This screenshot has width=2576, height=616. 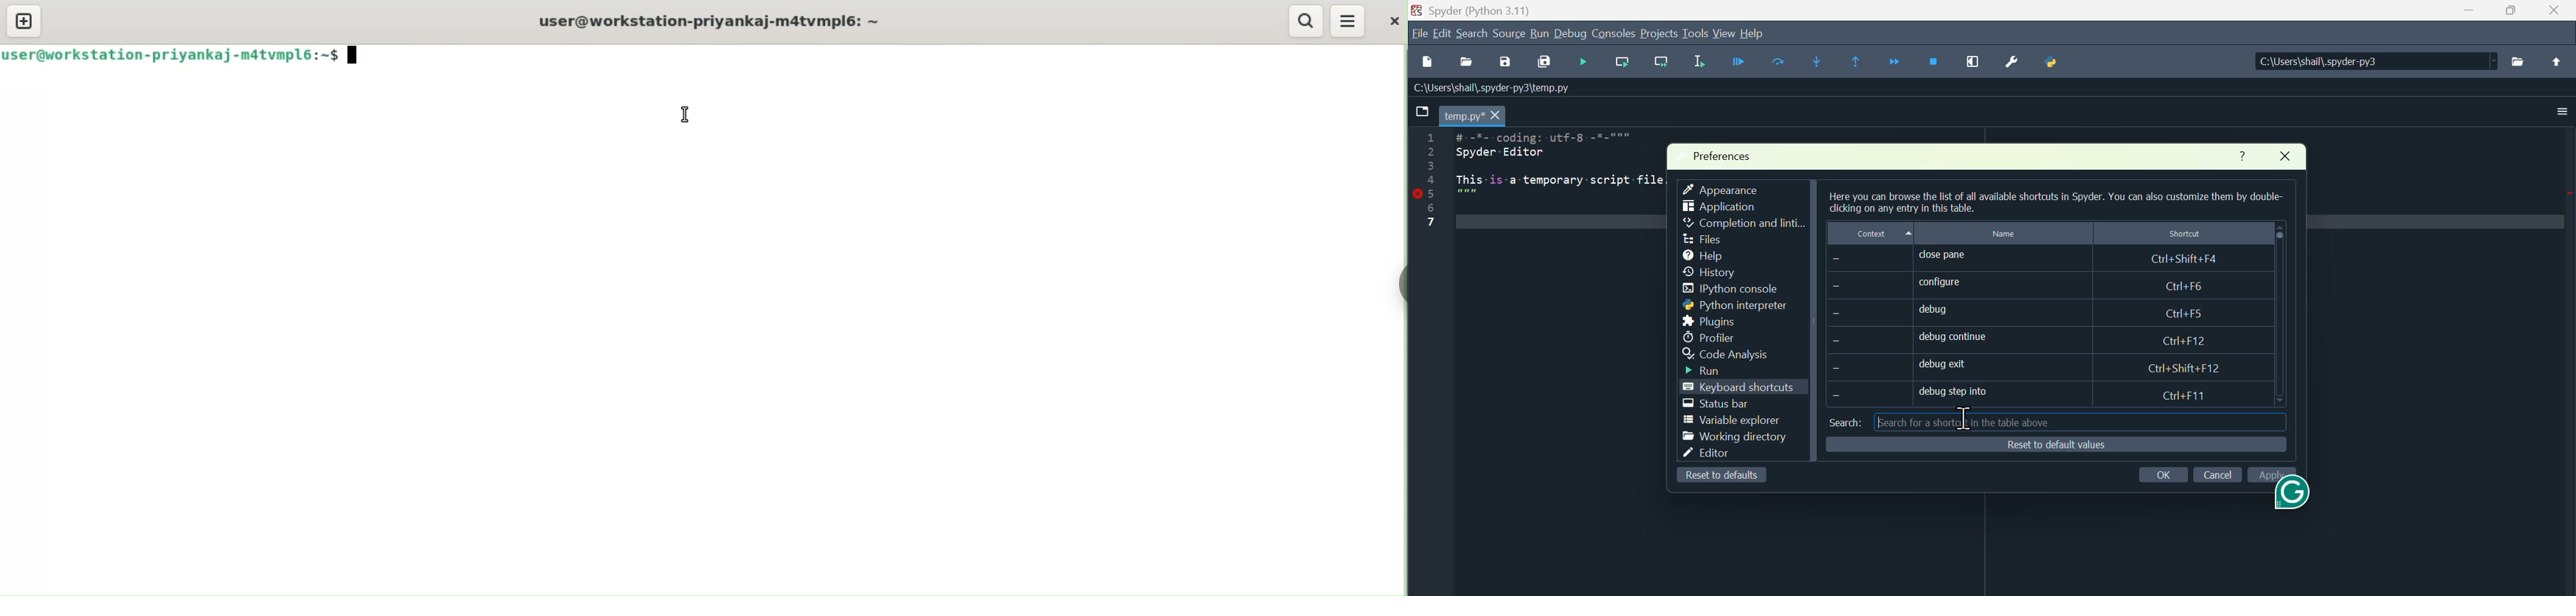 What do you see at coordinates (2239, 154) in the screenshot?
I see `Help` at bounding box center [2239, 154].